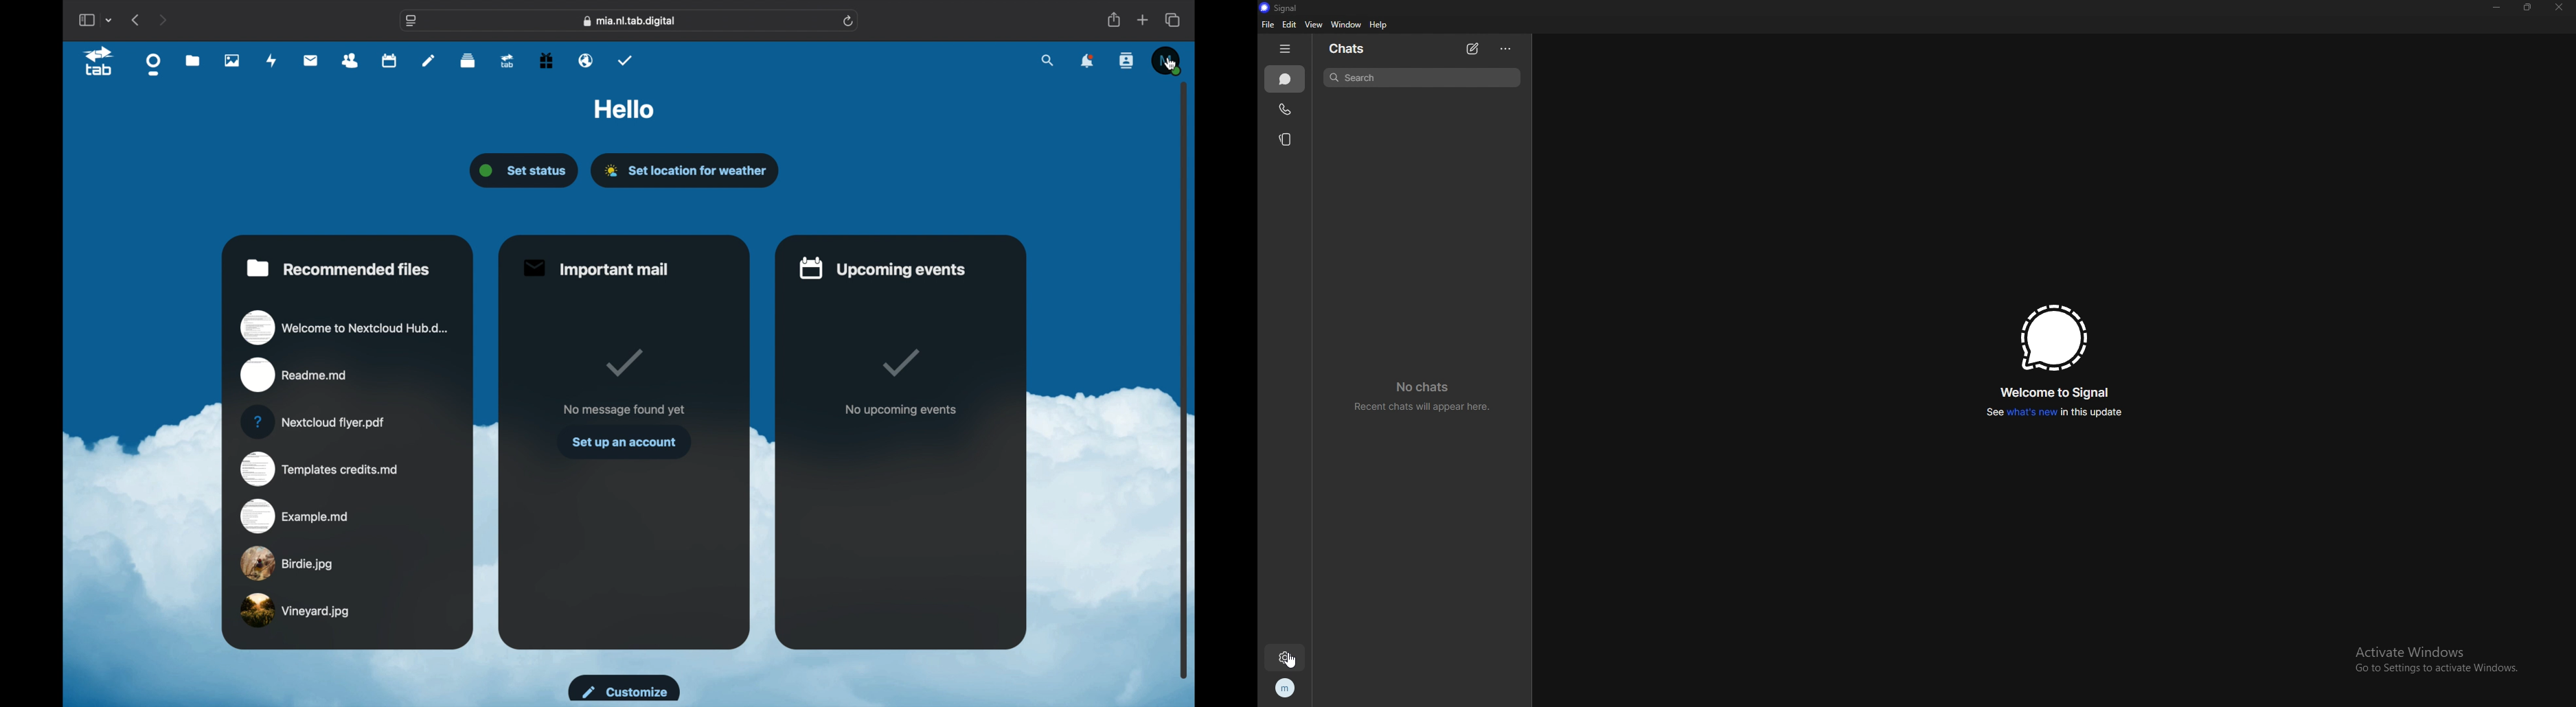 This screenshot has width=2576, height=728. What do you see at coordinates (164, 20) in the screenshot?
I see `next` at bounding box center [164, 20].